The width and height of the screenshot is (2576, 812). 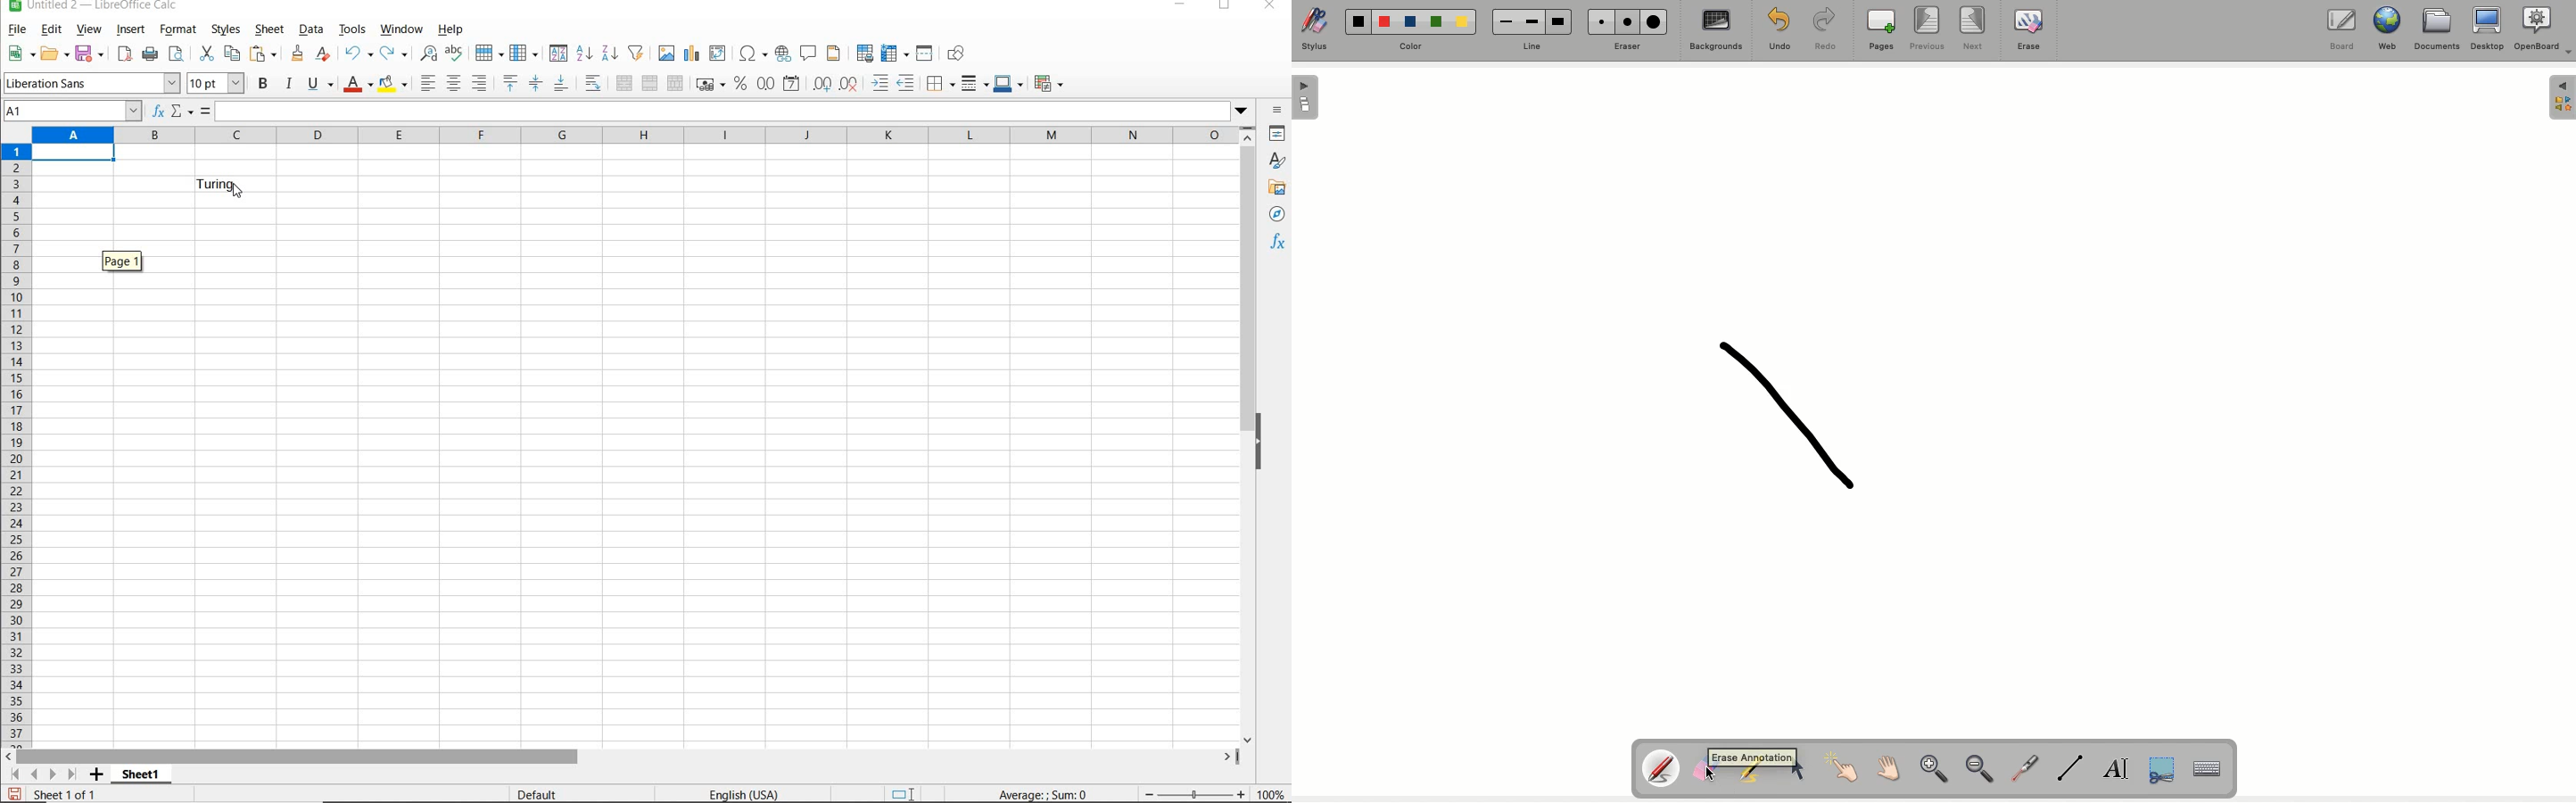 I want to click on CLEAR DIRECT FORMATTING, so click(x=320, y=53).